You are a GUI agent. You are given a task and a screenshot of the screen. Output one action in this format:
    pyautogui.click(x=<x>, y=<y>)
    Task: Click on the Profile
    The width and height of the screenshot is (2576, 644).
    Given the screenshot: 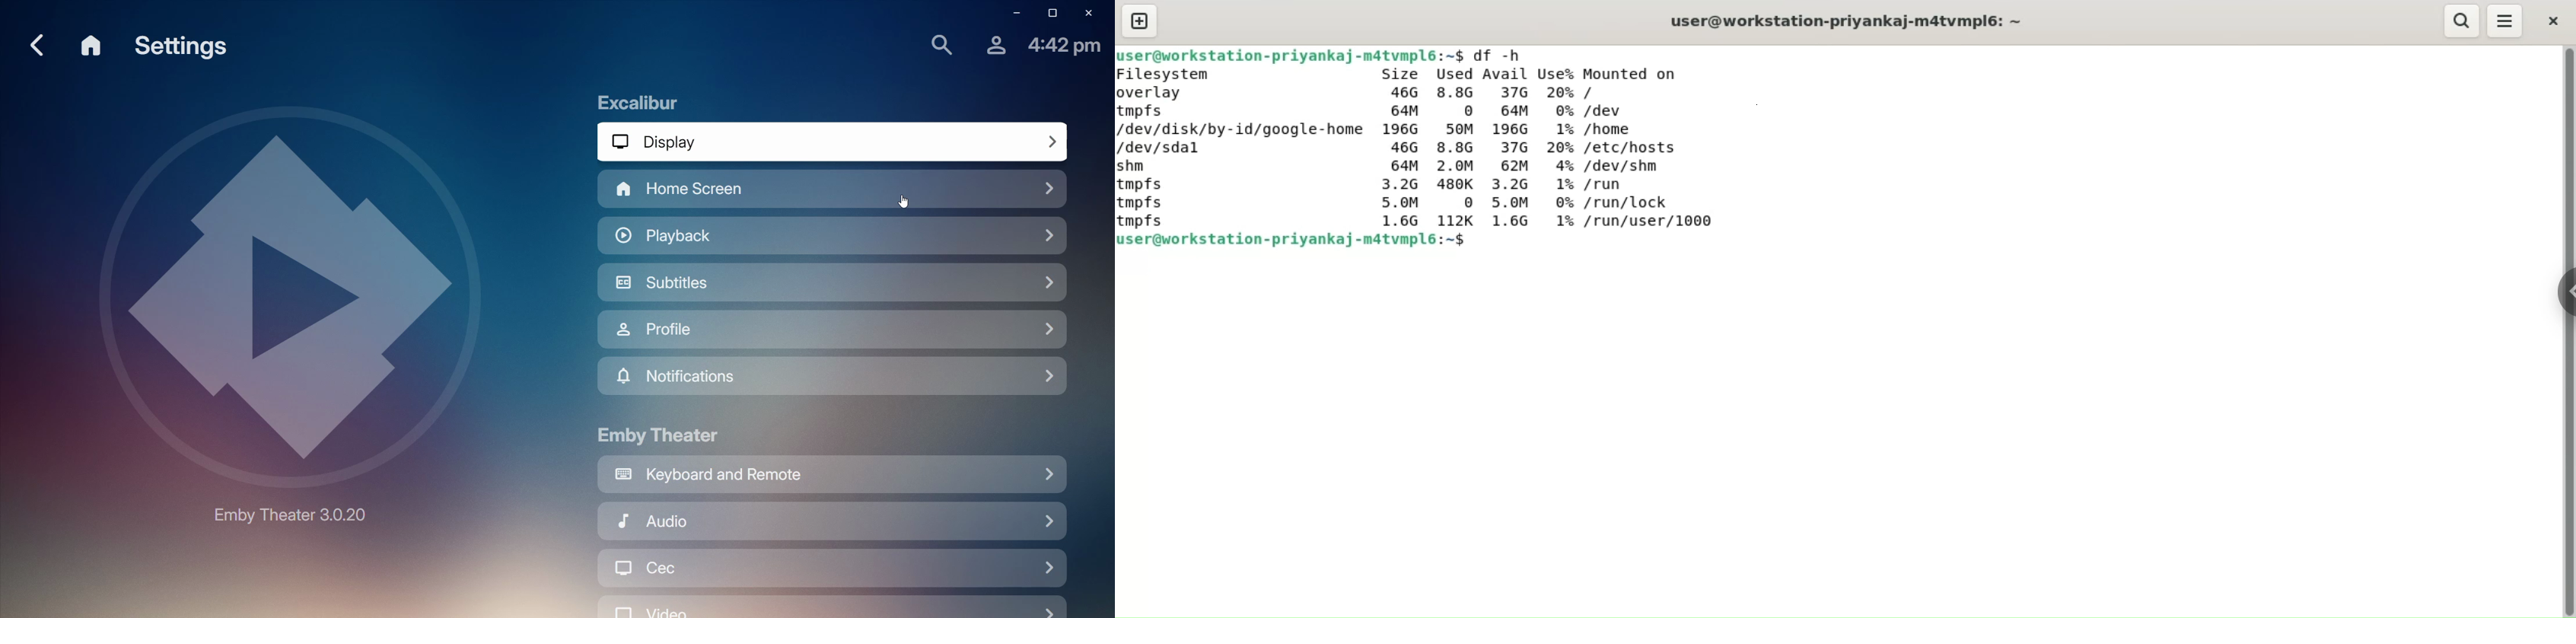 What is the action you would take?
    pyautogui.click(x=993, y=45)
    